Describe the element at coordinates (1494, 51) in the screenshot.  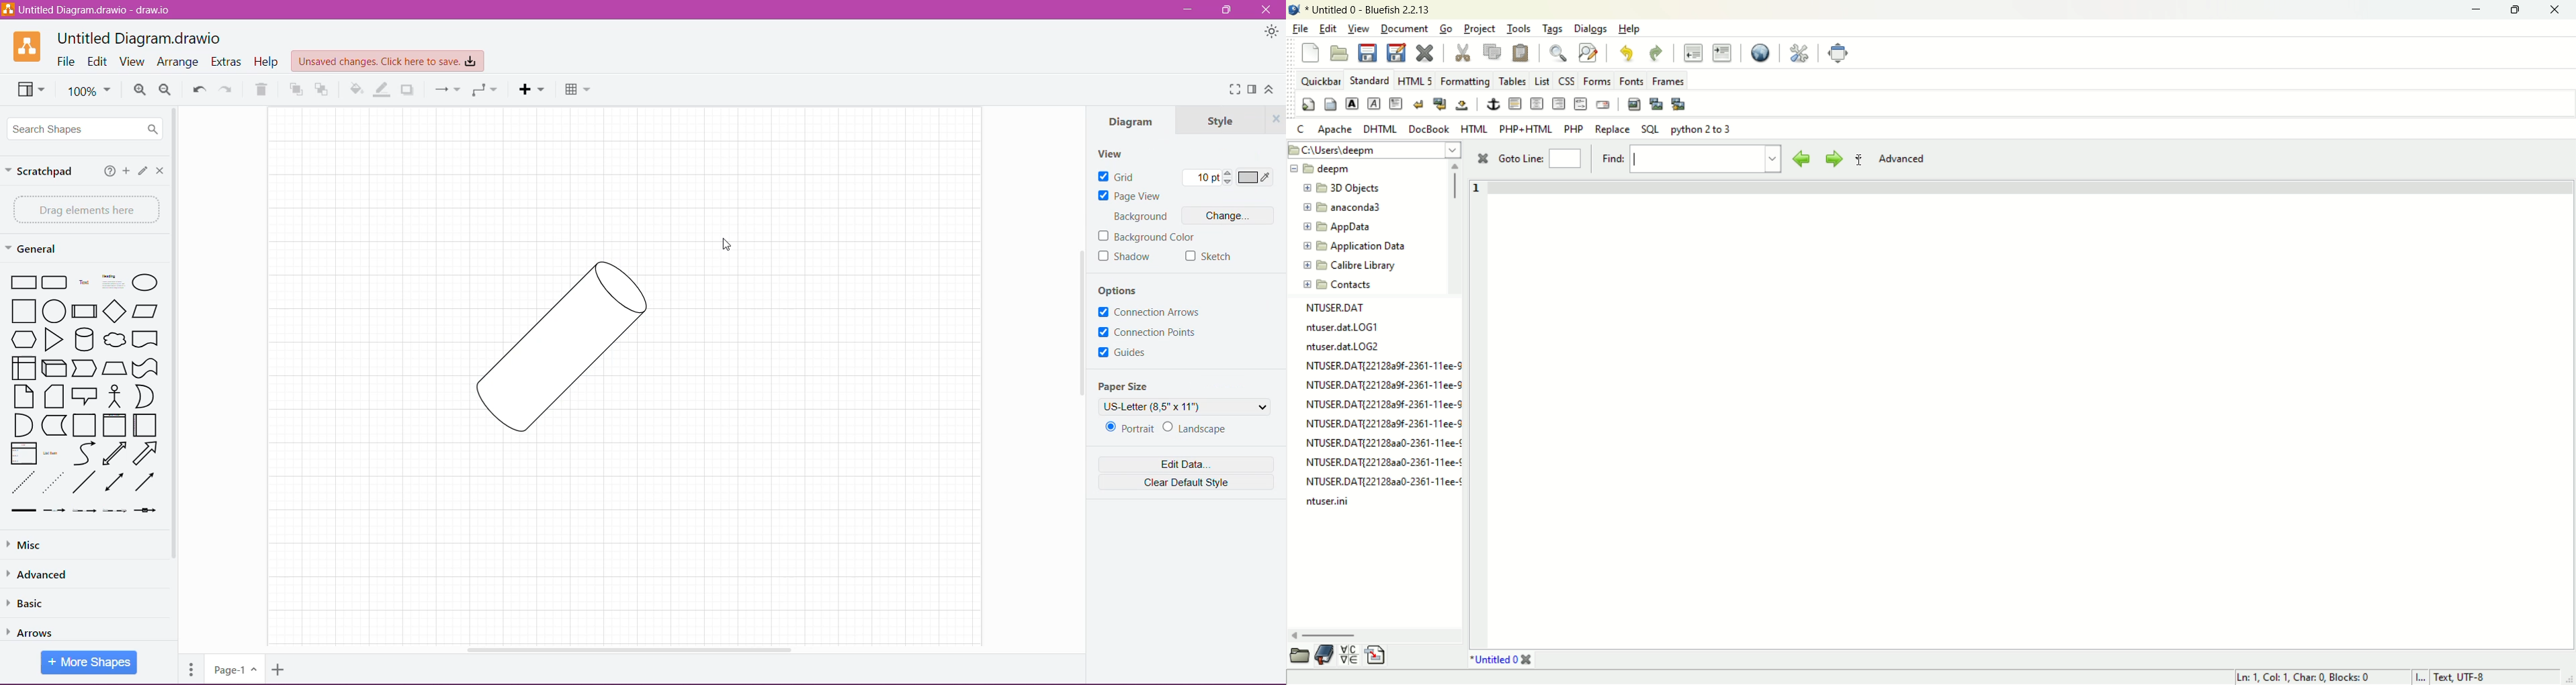
I see `copy` at that location.